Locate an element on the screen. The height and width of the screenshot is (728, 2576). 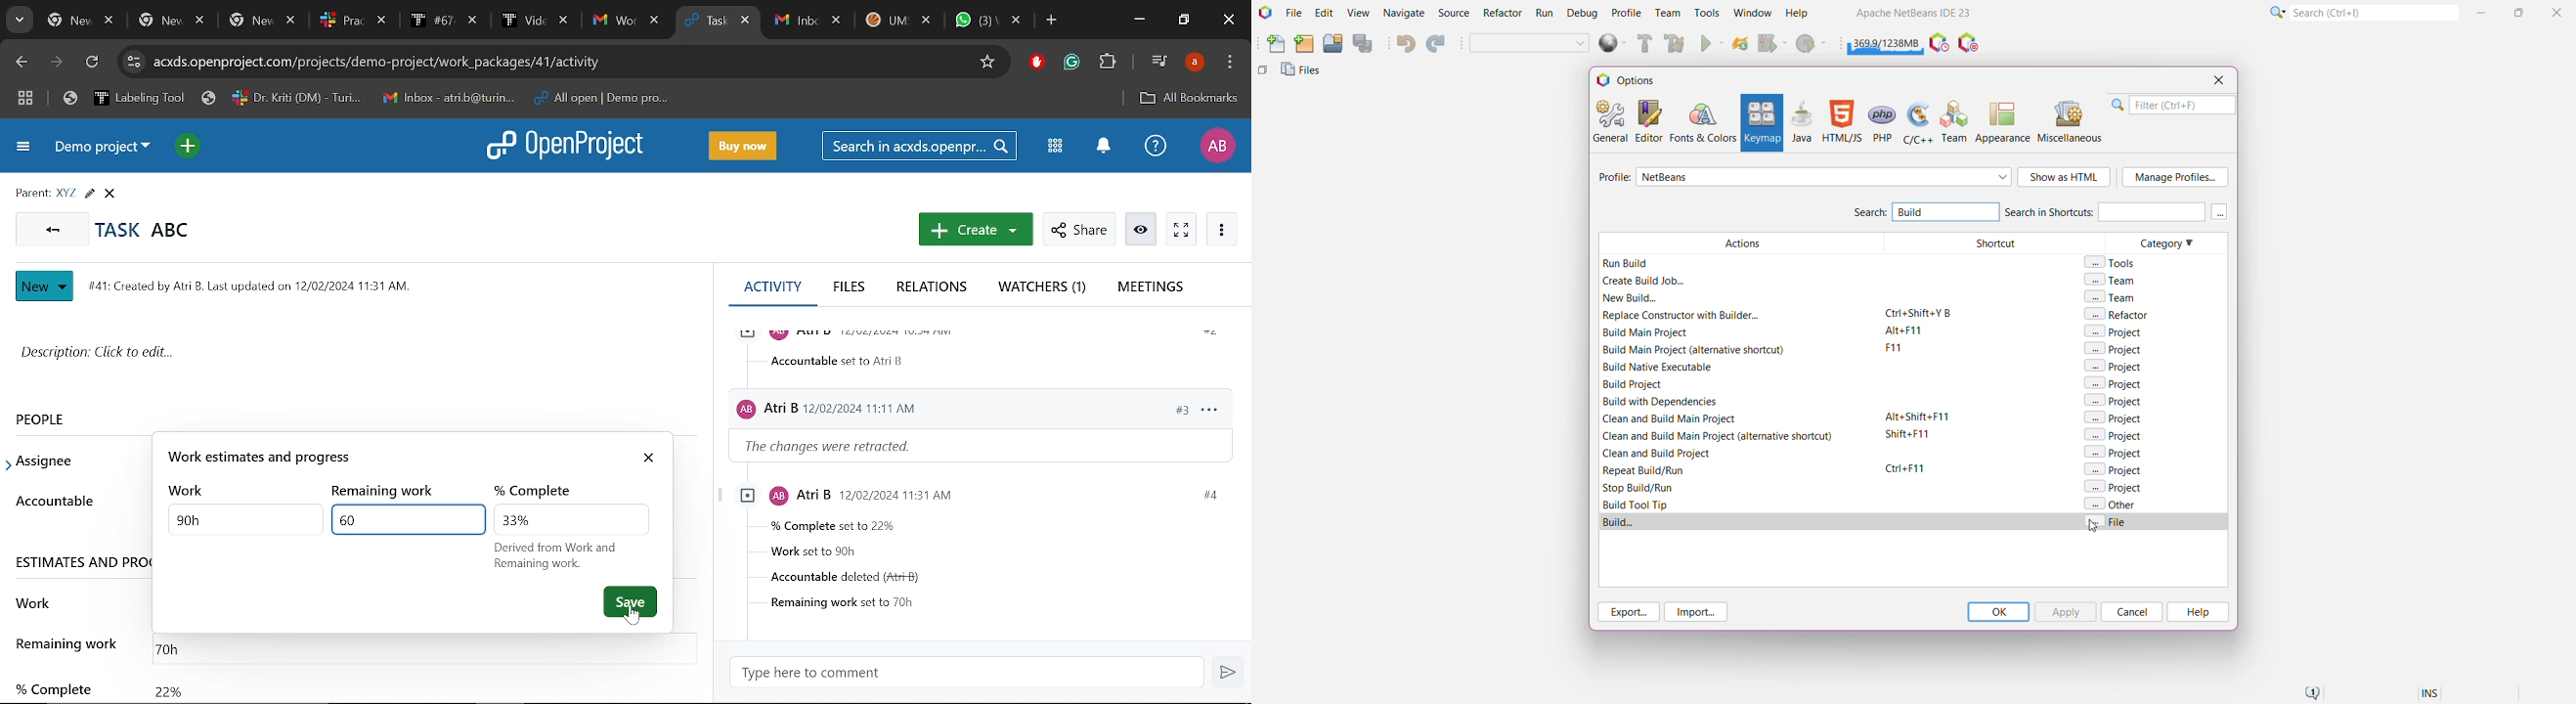
close is located at coordinates (652, 459).